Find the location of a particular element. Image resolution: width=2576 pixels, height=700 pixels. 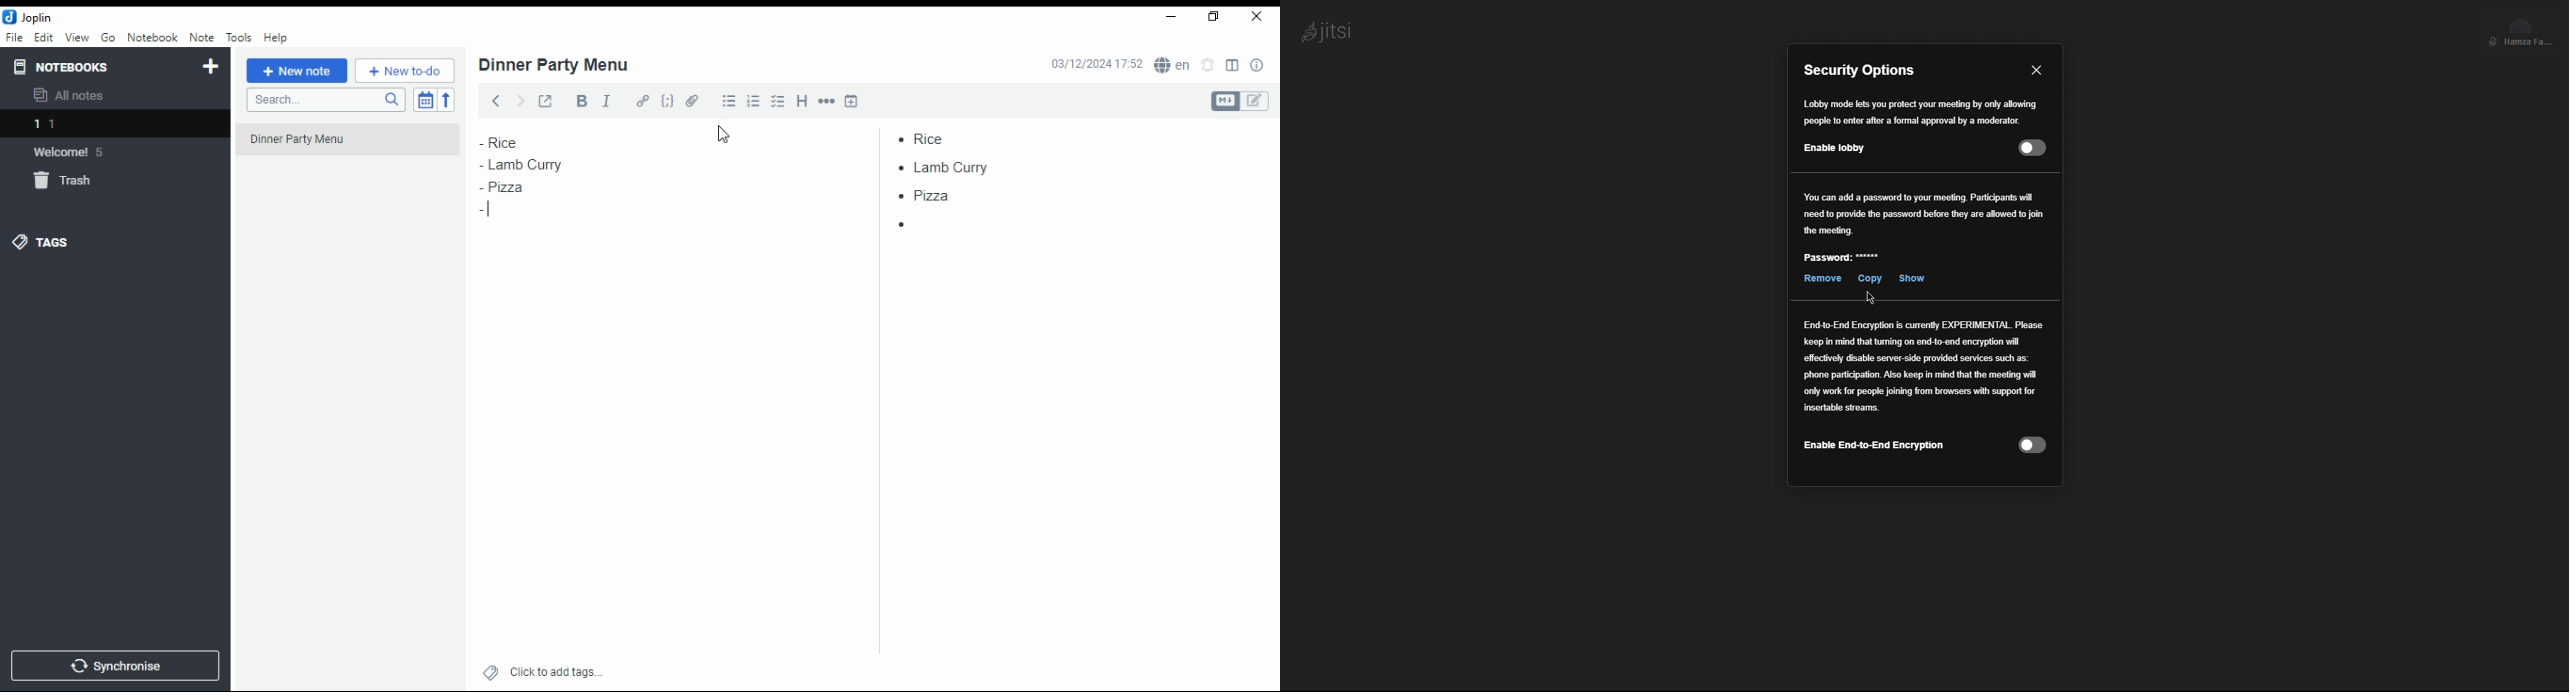

toggle editor layout is located at coordinates (1232, 66).